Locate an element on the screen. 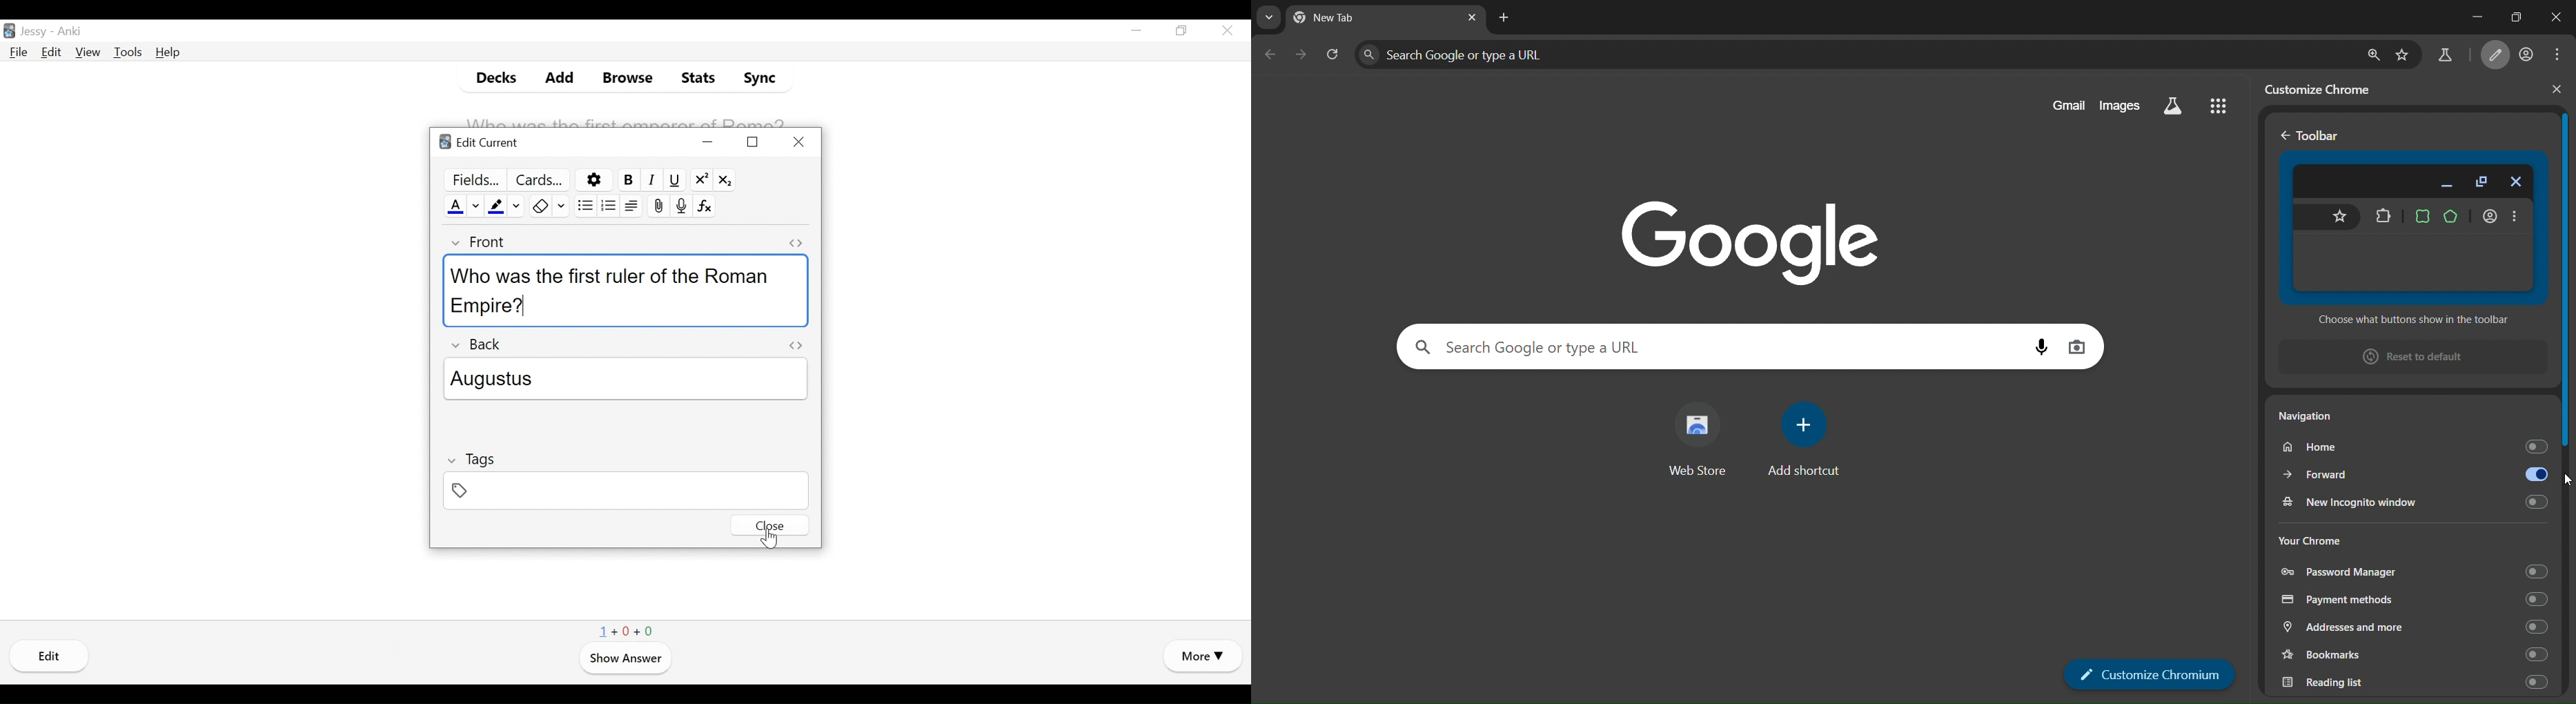 The image size is (2576, 728). Options is located at coordinates (592, 179).